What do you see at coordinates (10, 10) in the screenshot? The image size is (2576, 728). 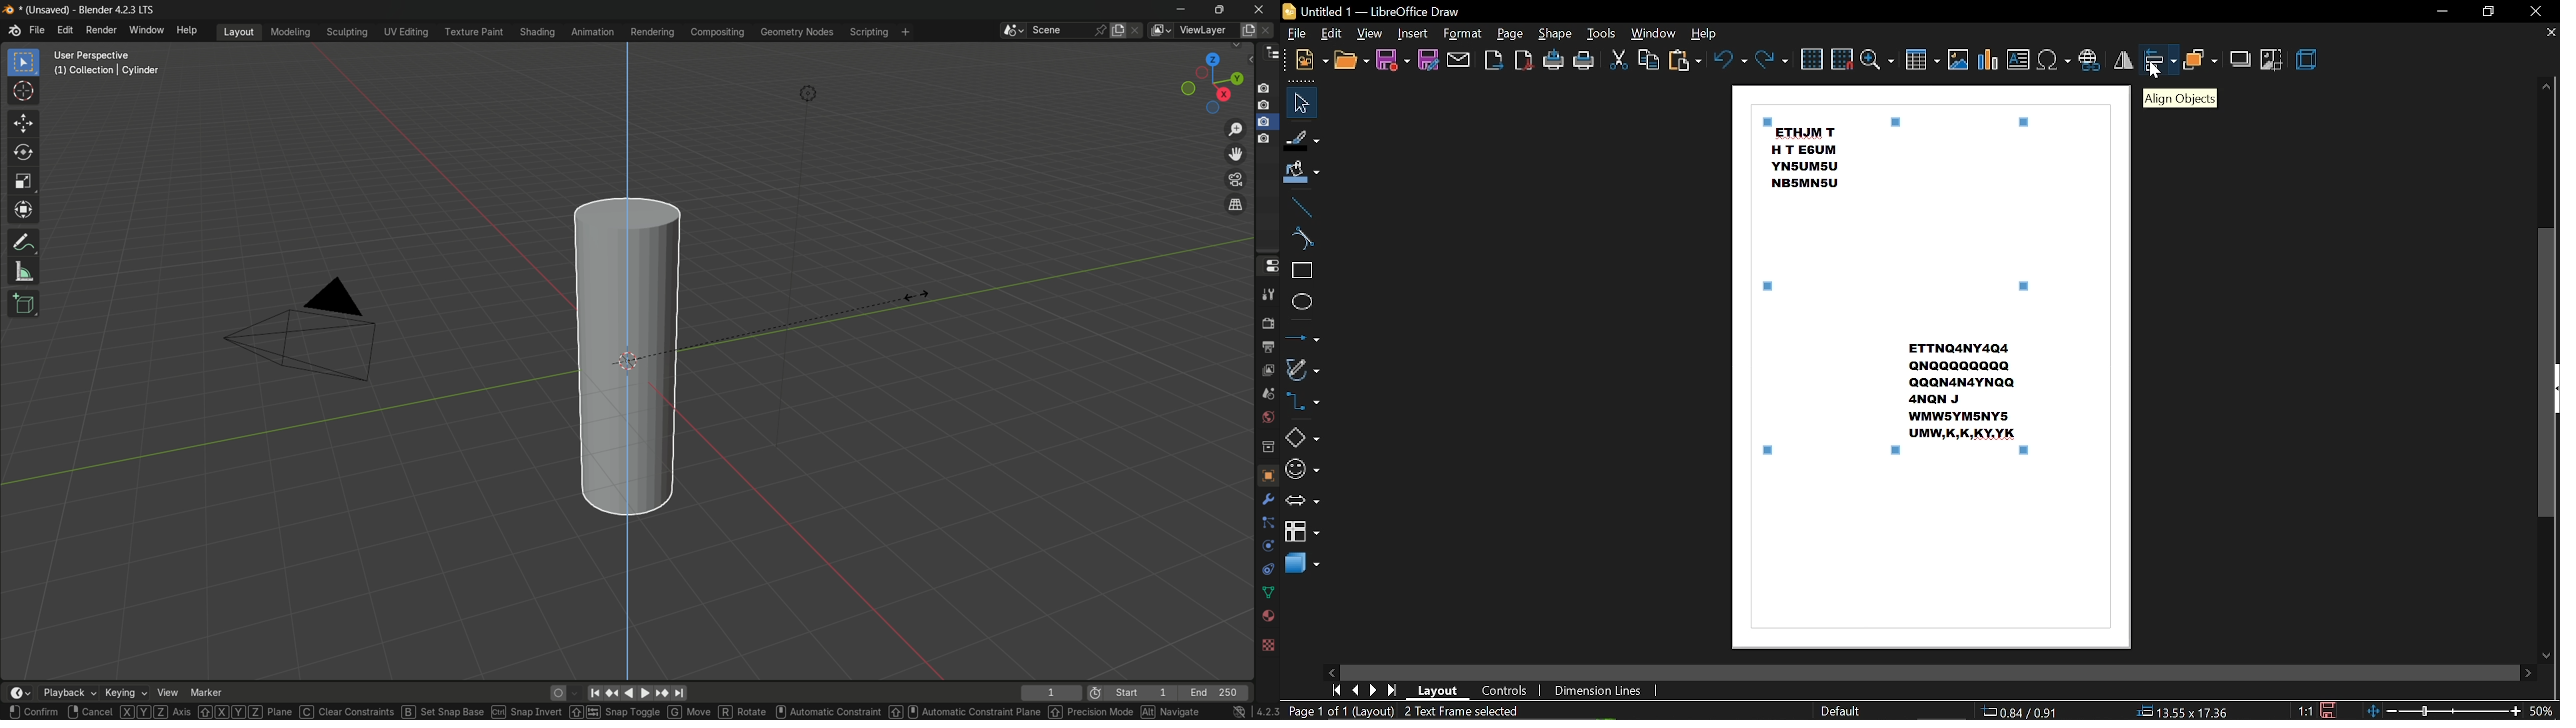 I see `logo` at bounding box center [10, 10].